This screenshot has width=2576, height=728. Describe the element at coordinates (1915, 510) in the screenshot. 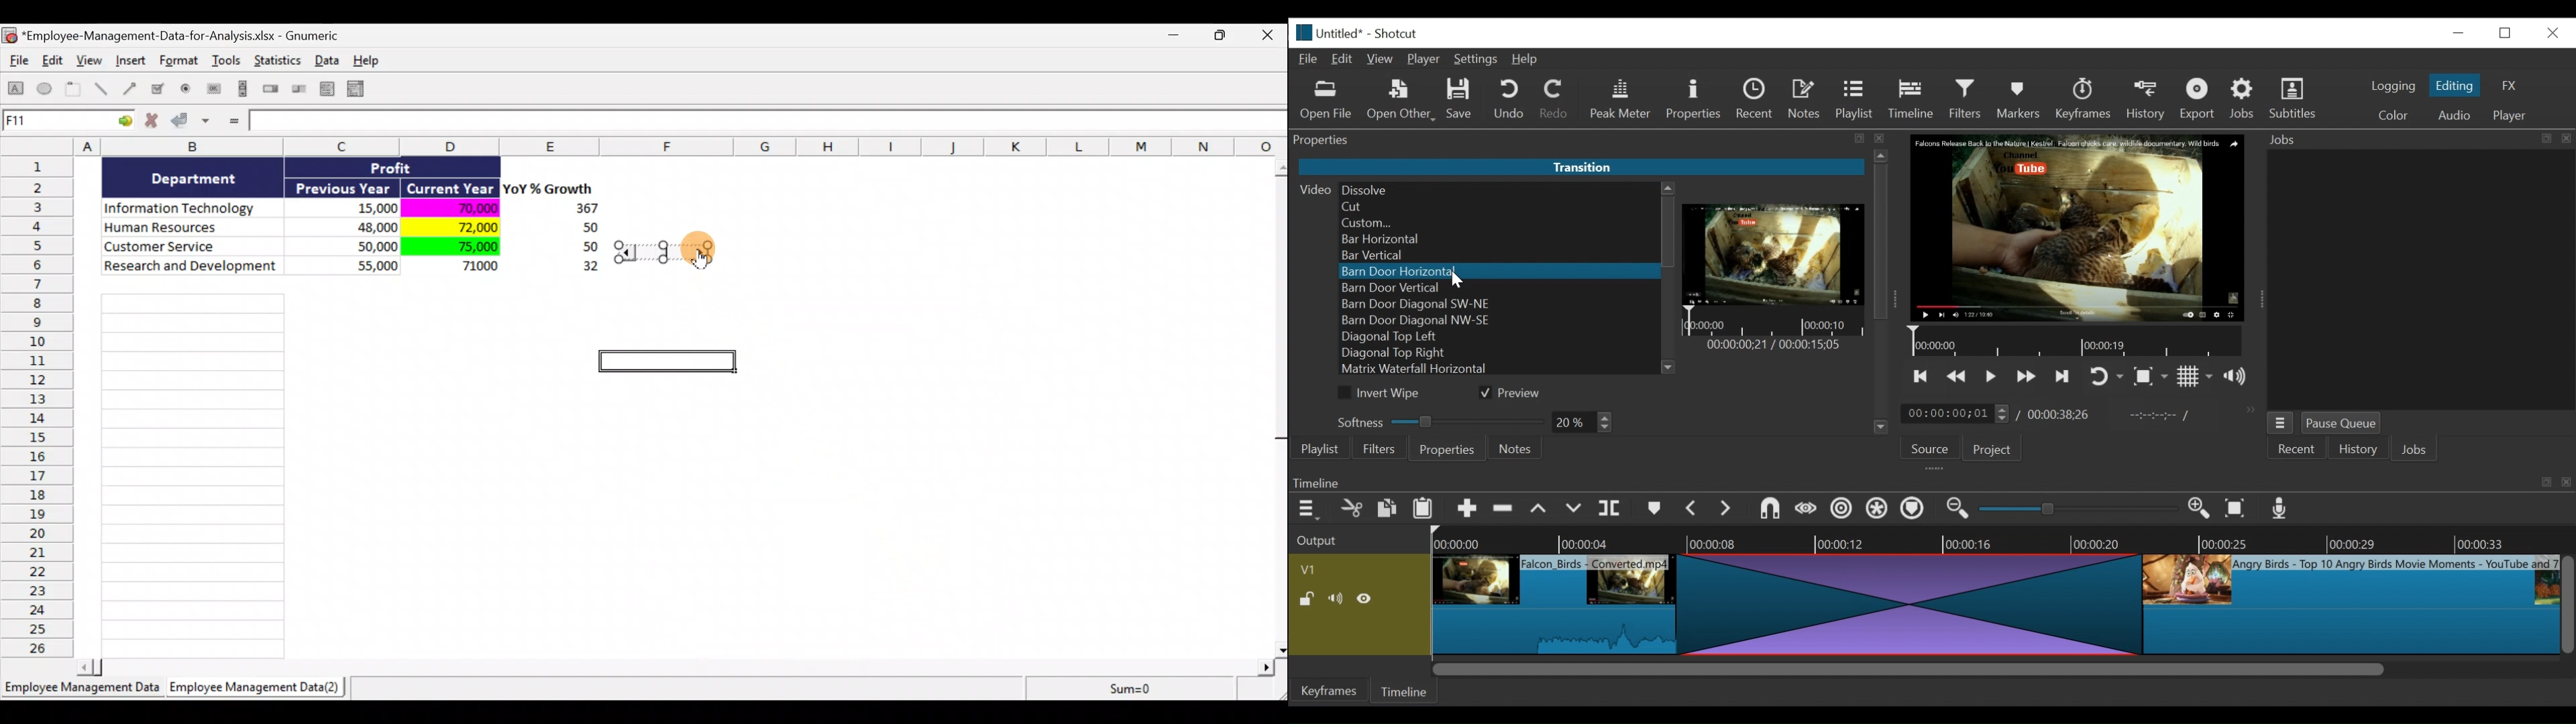

I see `Ripple markers` at that location.